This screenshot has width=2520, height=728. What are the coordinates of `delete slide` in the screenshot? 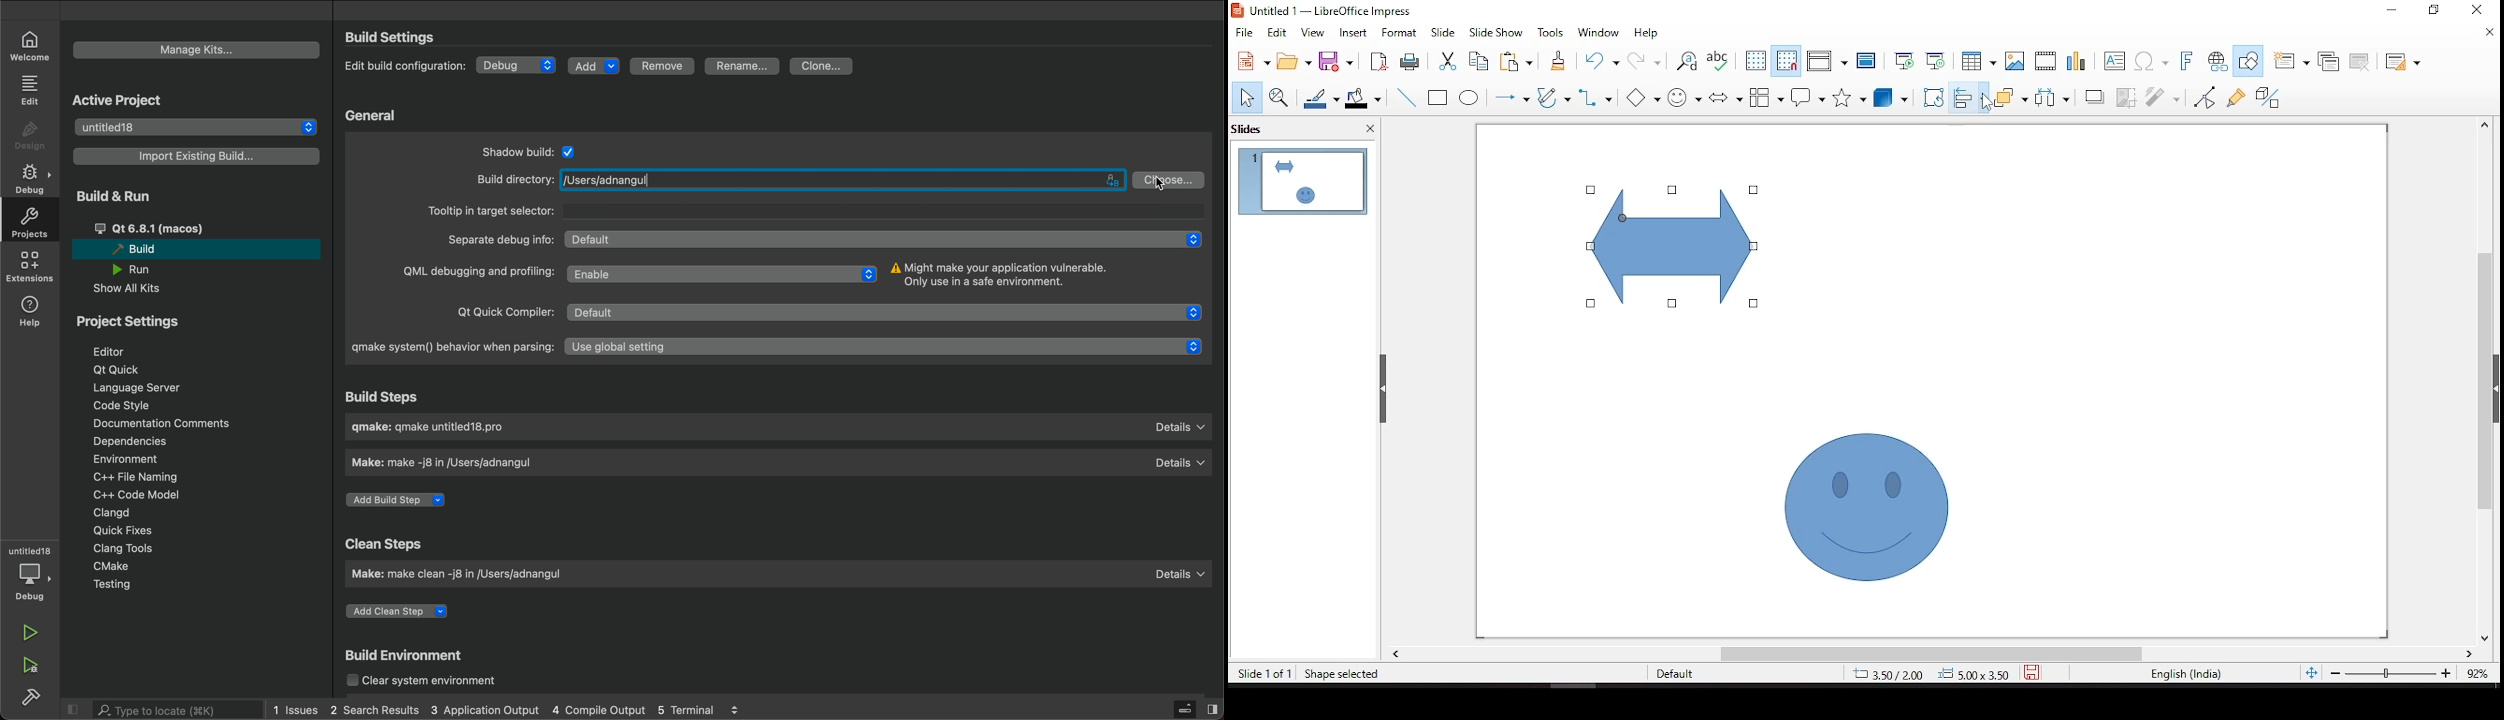 It's located at (2359, 62).